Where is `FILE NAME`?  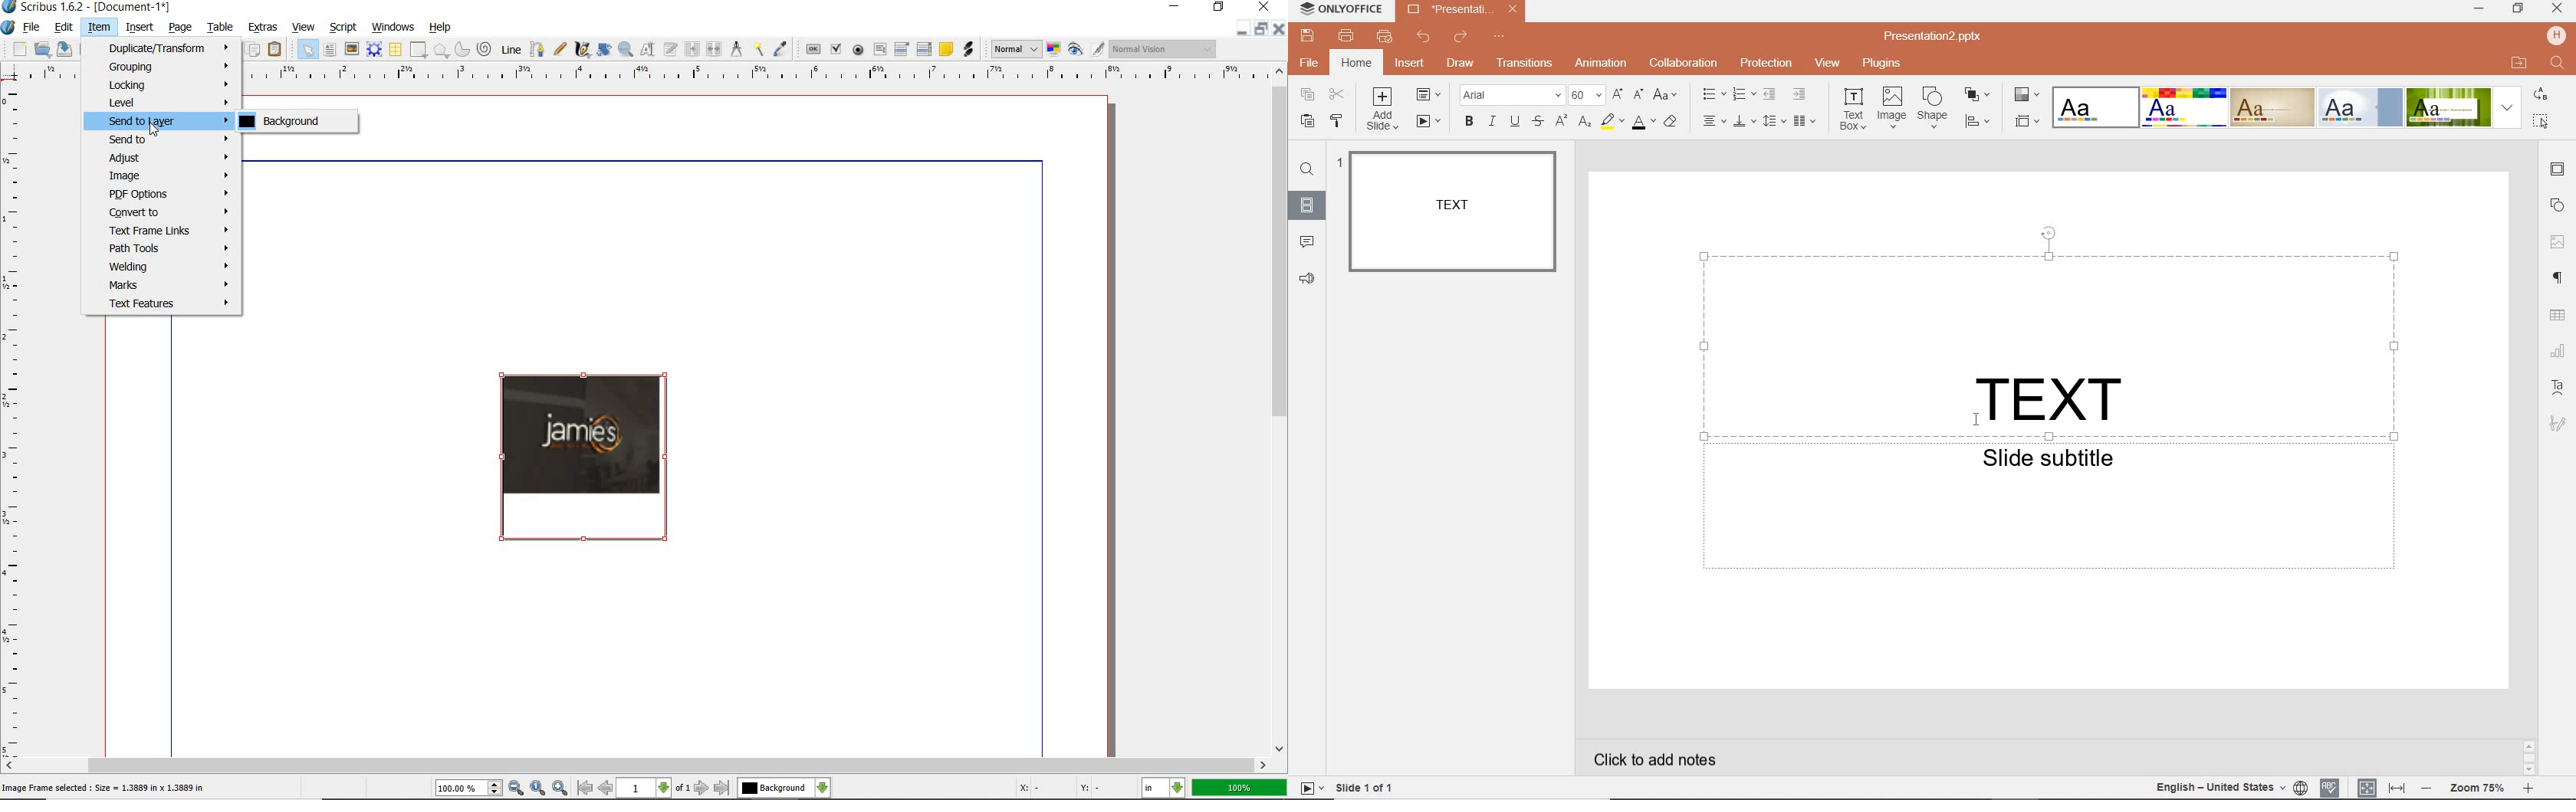 FILE NAME is located at coordinates (1937, 36).